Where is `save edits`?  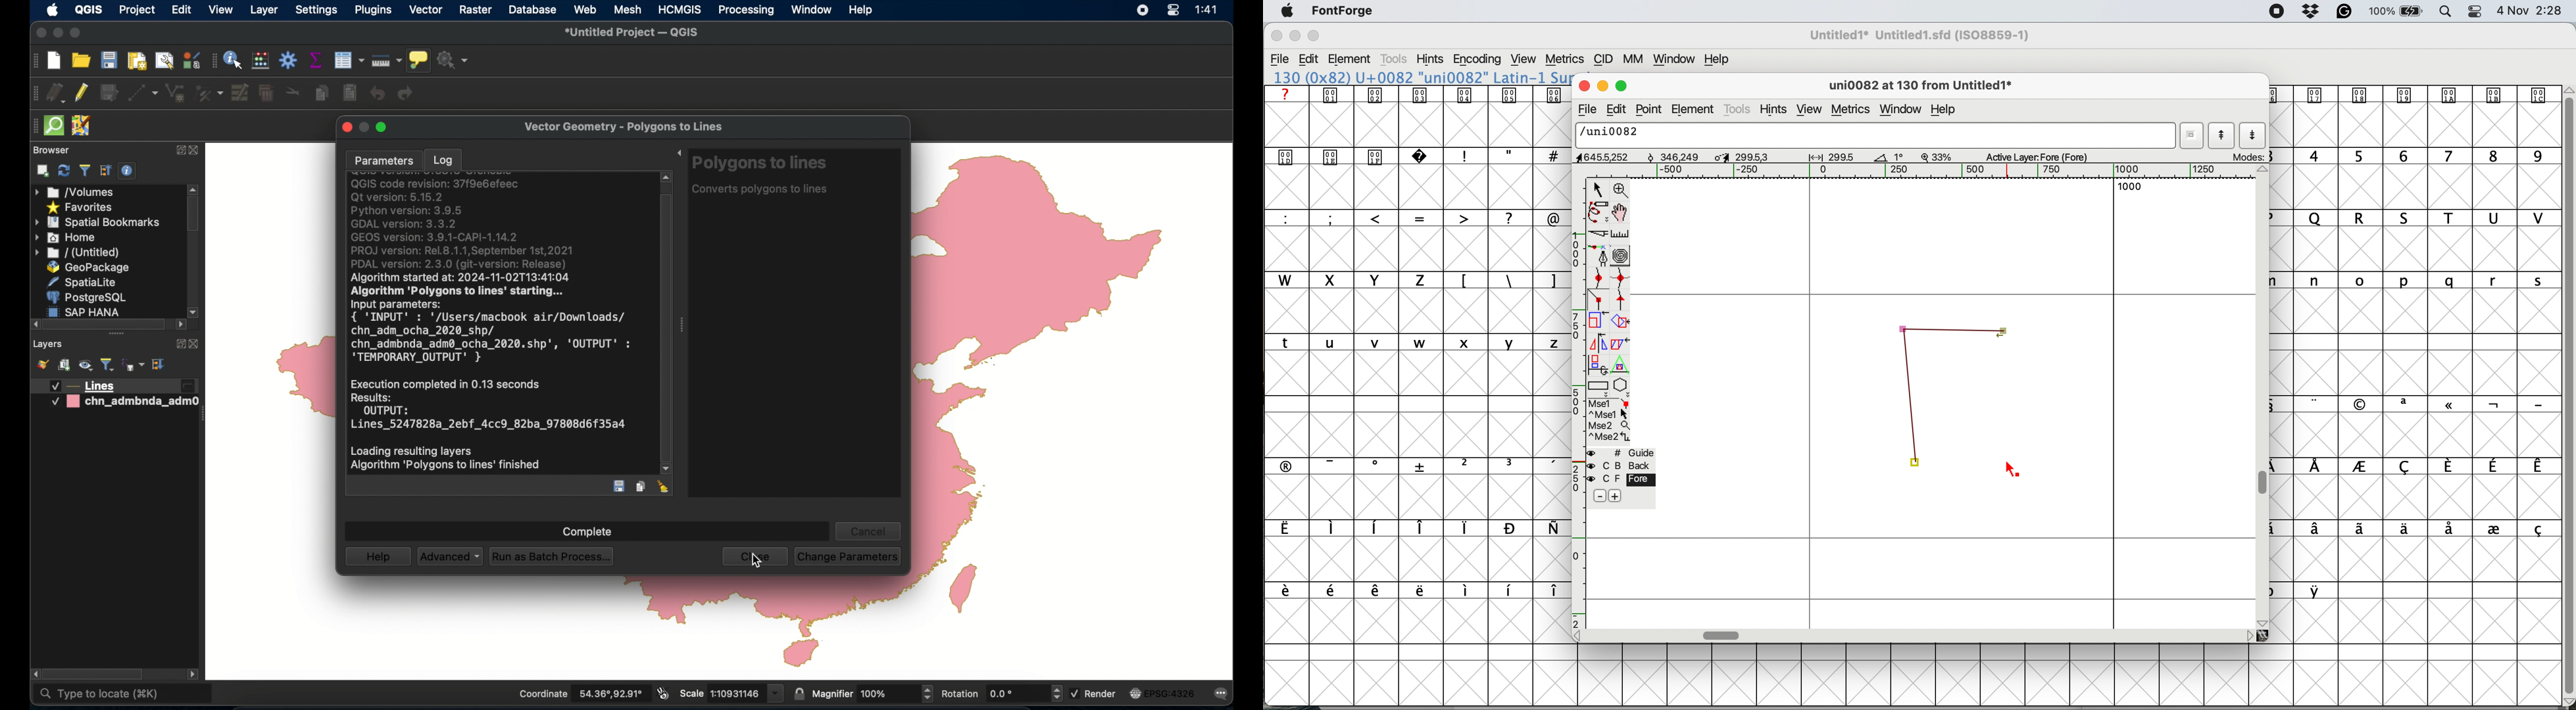 save edits is located at coordinates (109, 93).